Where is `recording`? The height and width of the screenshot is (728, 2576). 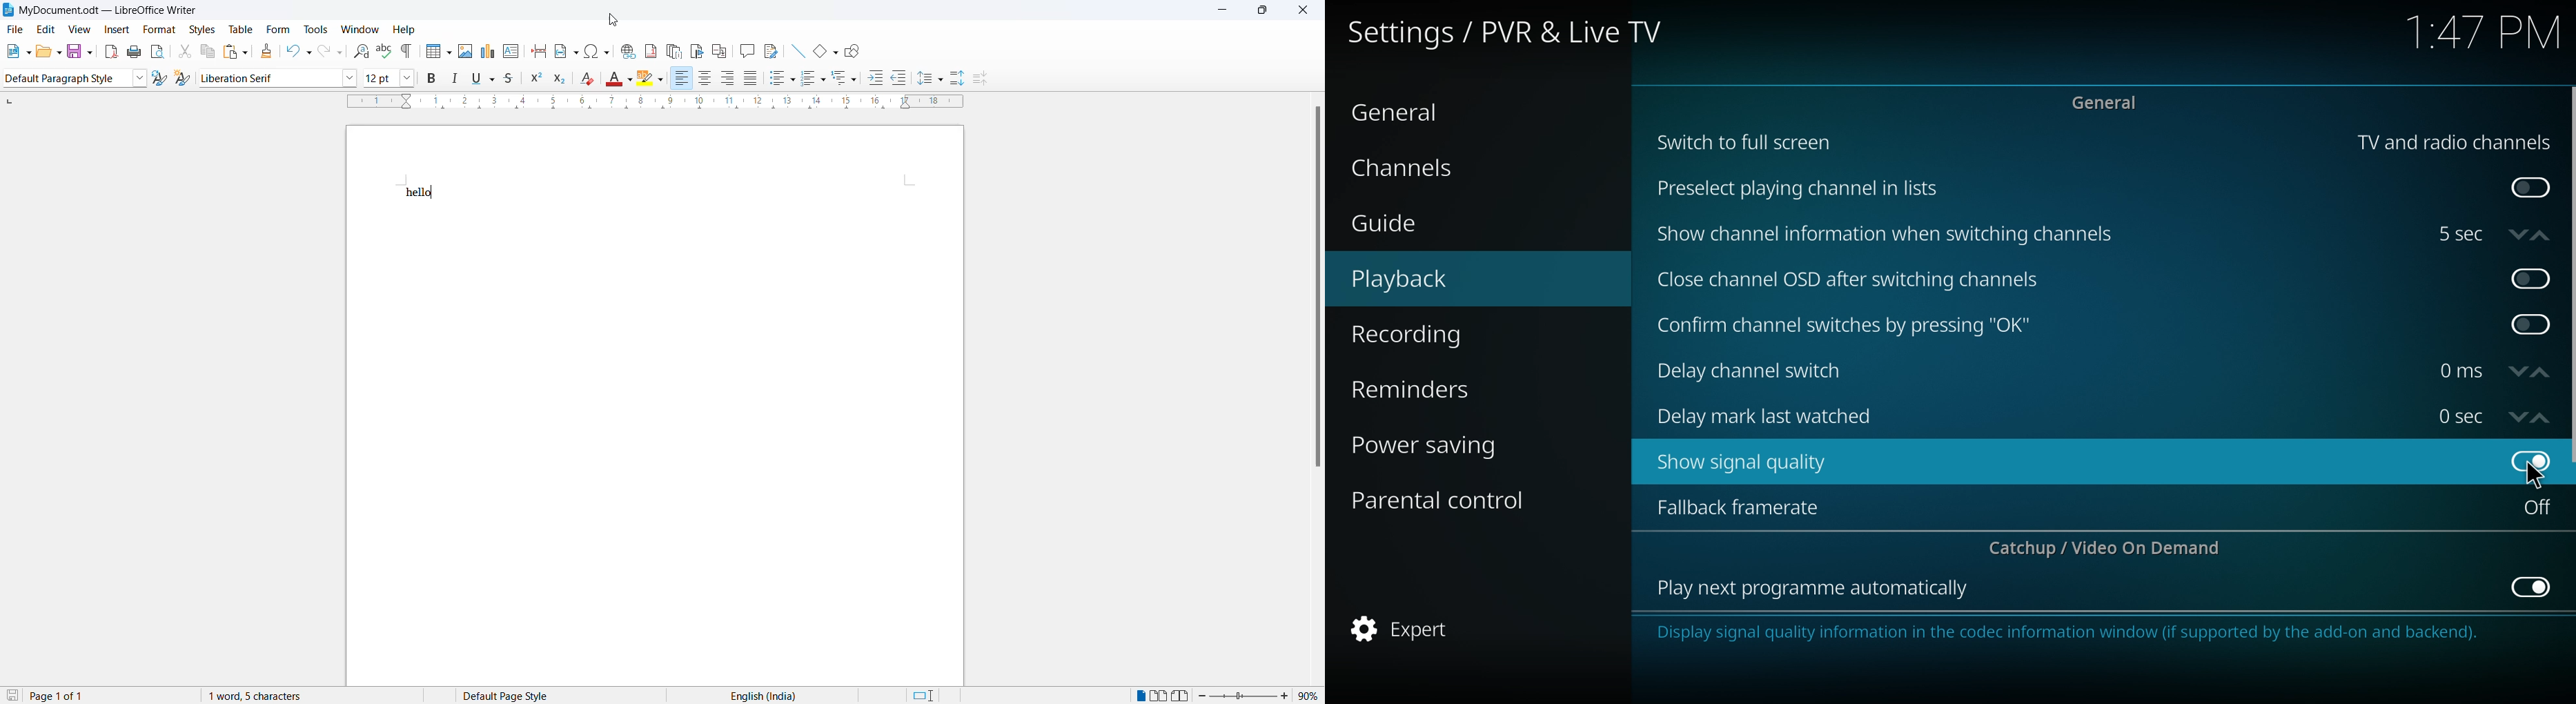
recording is located at coordinates (1443, 335).